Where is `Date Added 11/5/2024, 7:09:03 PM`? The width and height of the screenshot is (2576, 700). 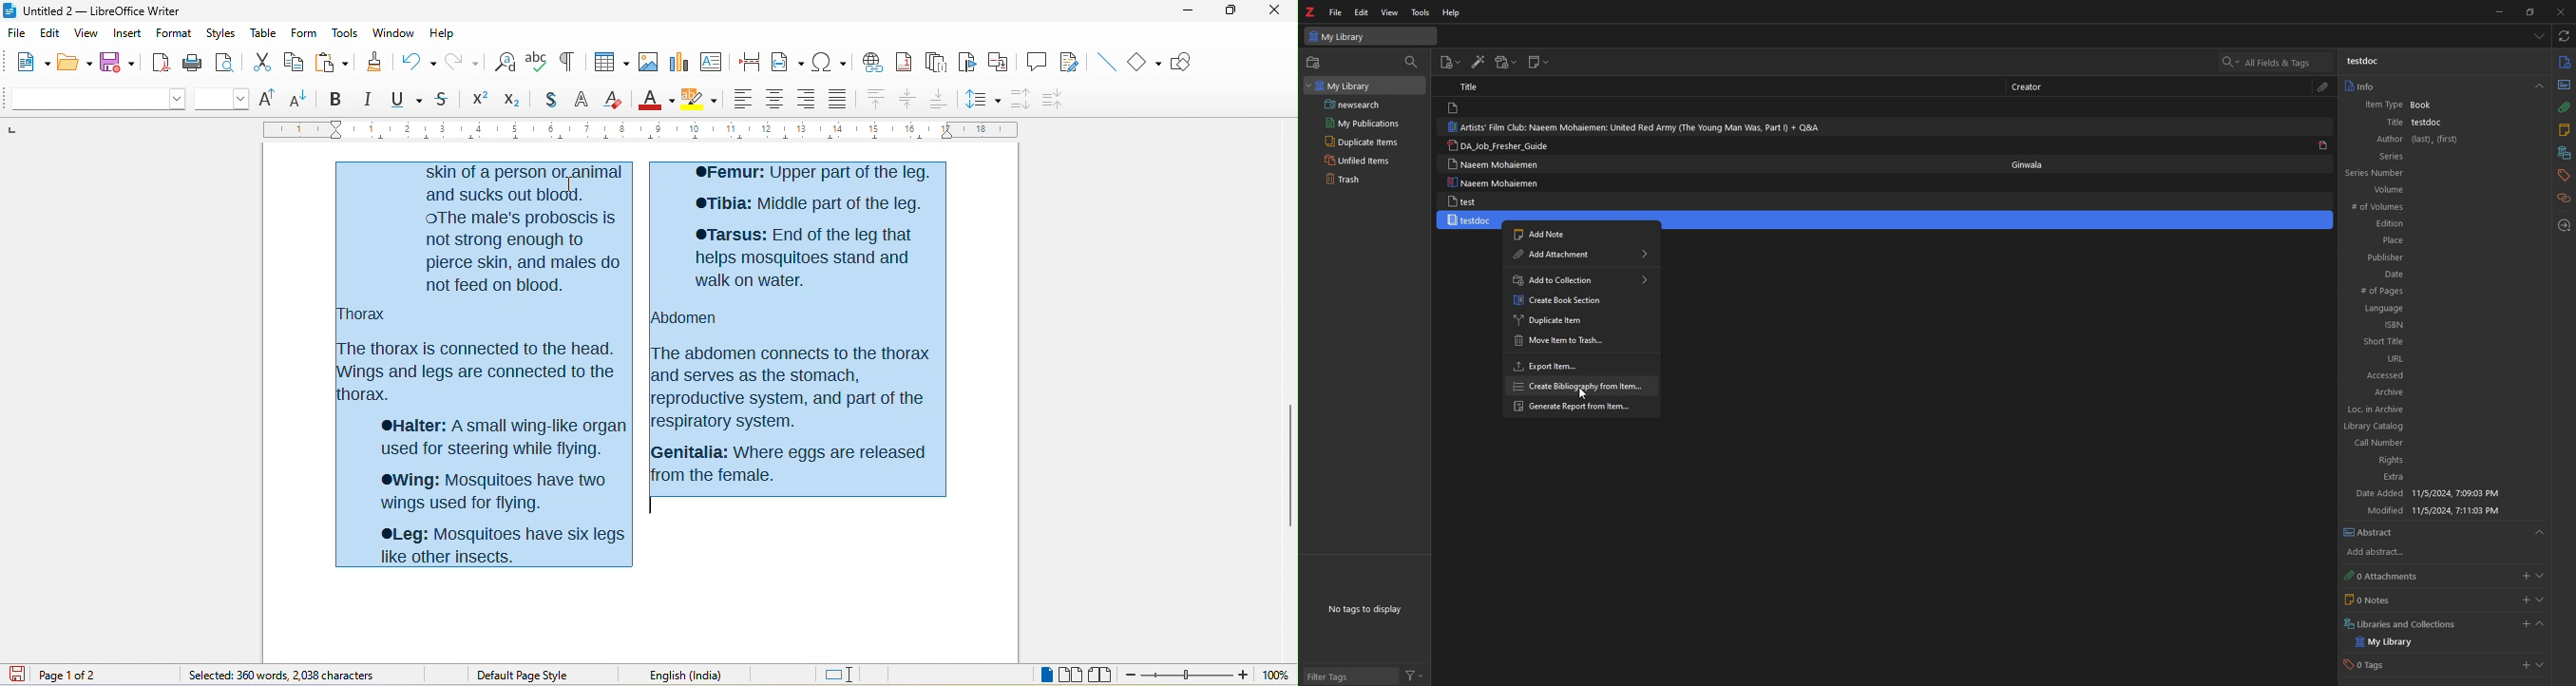
Date Added 11/5/2024, 7:09:03 PM is located at coordinates (2438, 494).